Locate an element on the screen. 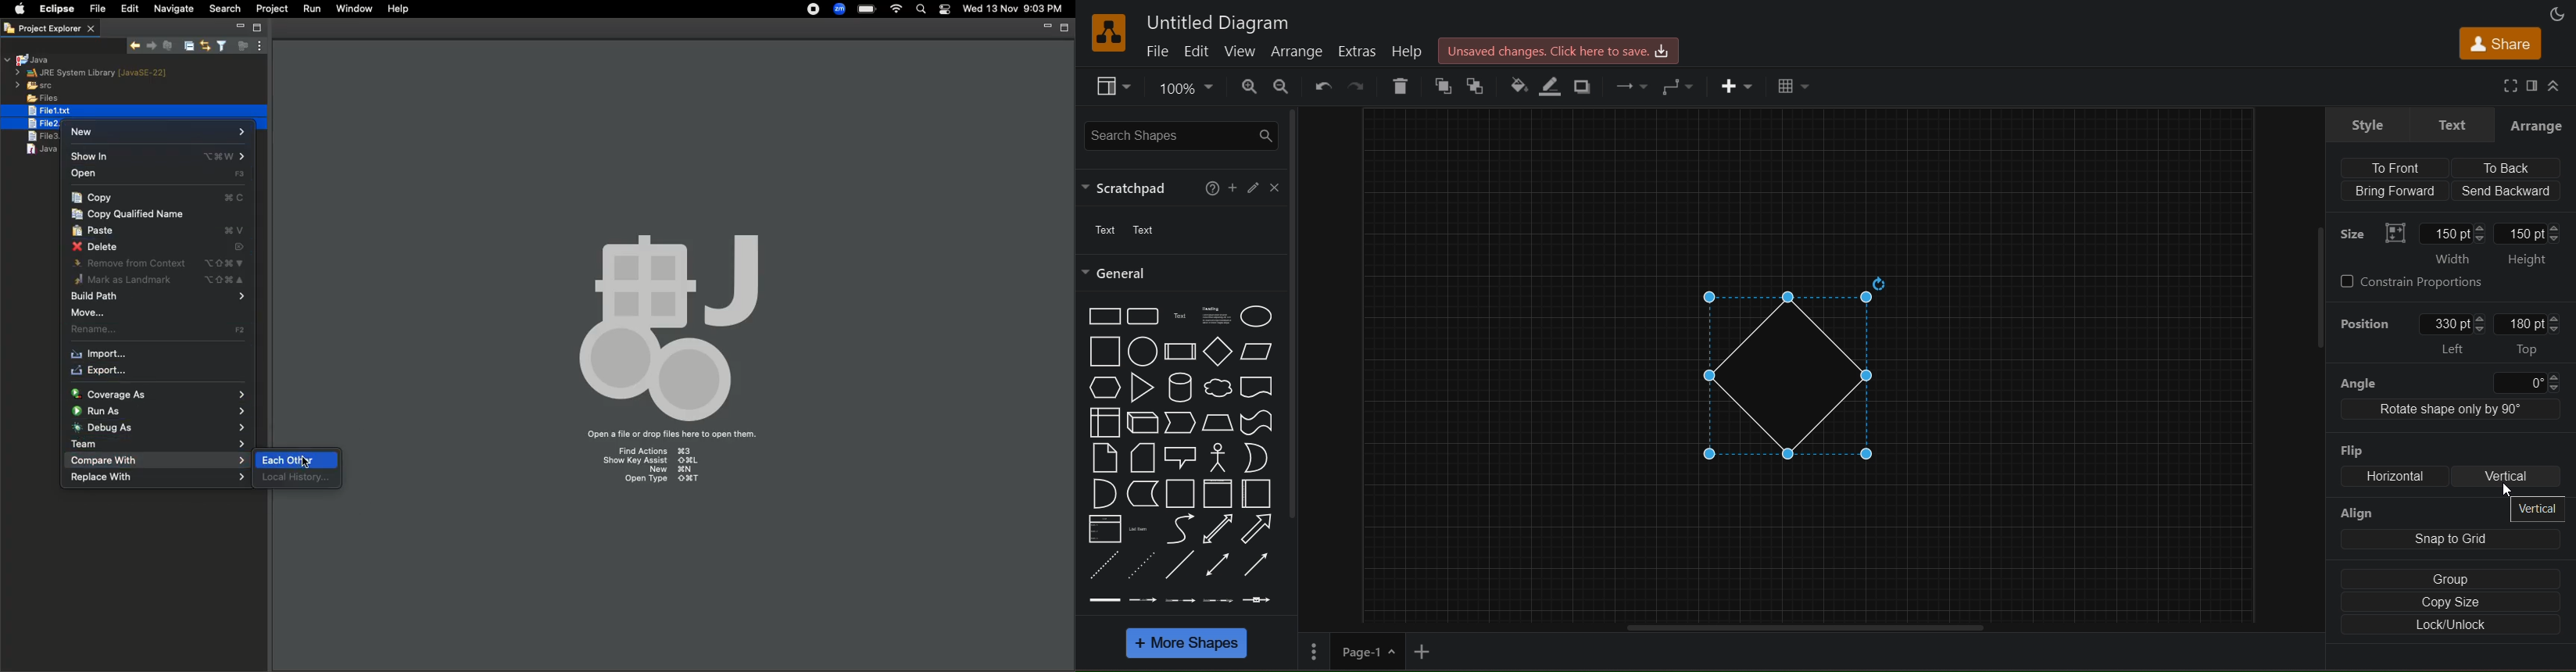 The image size is (2576, 672). internal storage is located at coordinates (1103, 422).